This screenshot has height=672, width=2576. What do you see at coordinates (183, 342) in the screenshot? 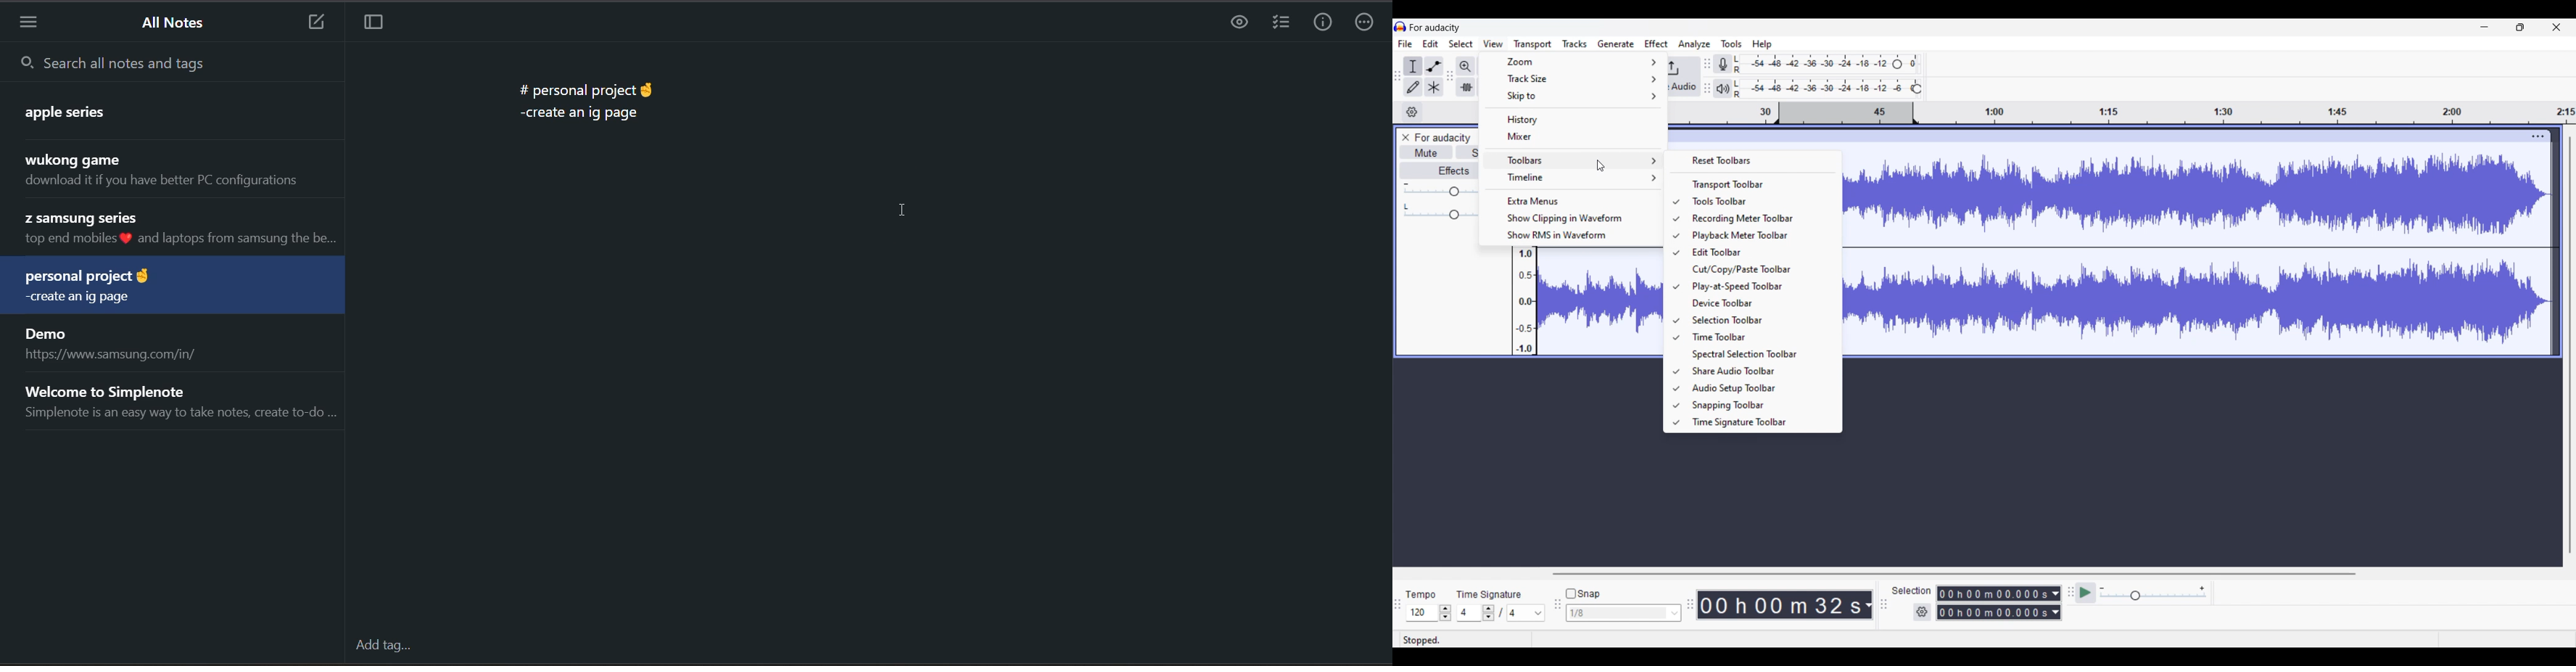
I see `note title and preview sorted in reverse chronological order` at bounding box center [183, 342].